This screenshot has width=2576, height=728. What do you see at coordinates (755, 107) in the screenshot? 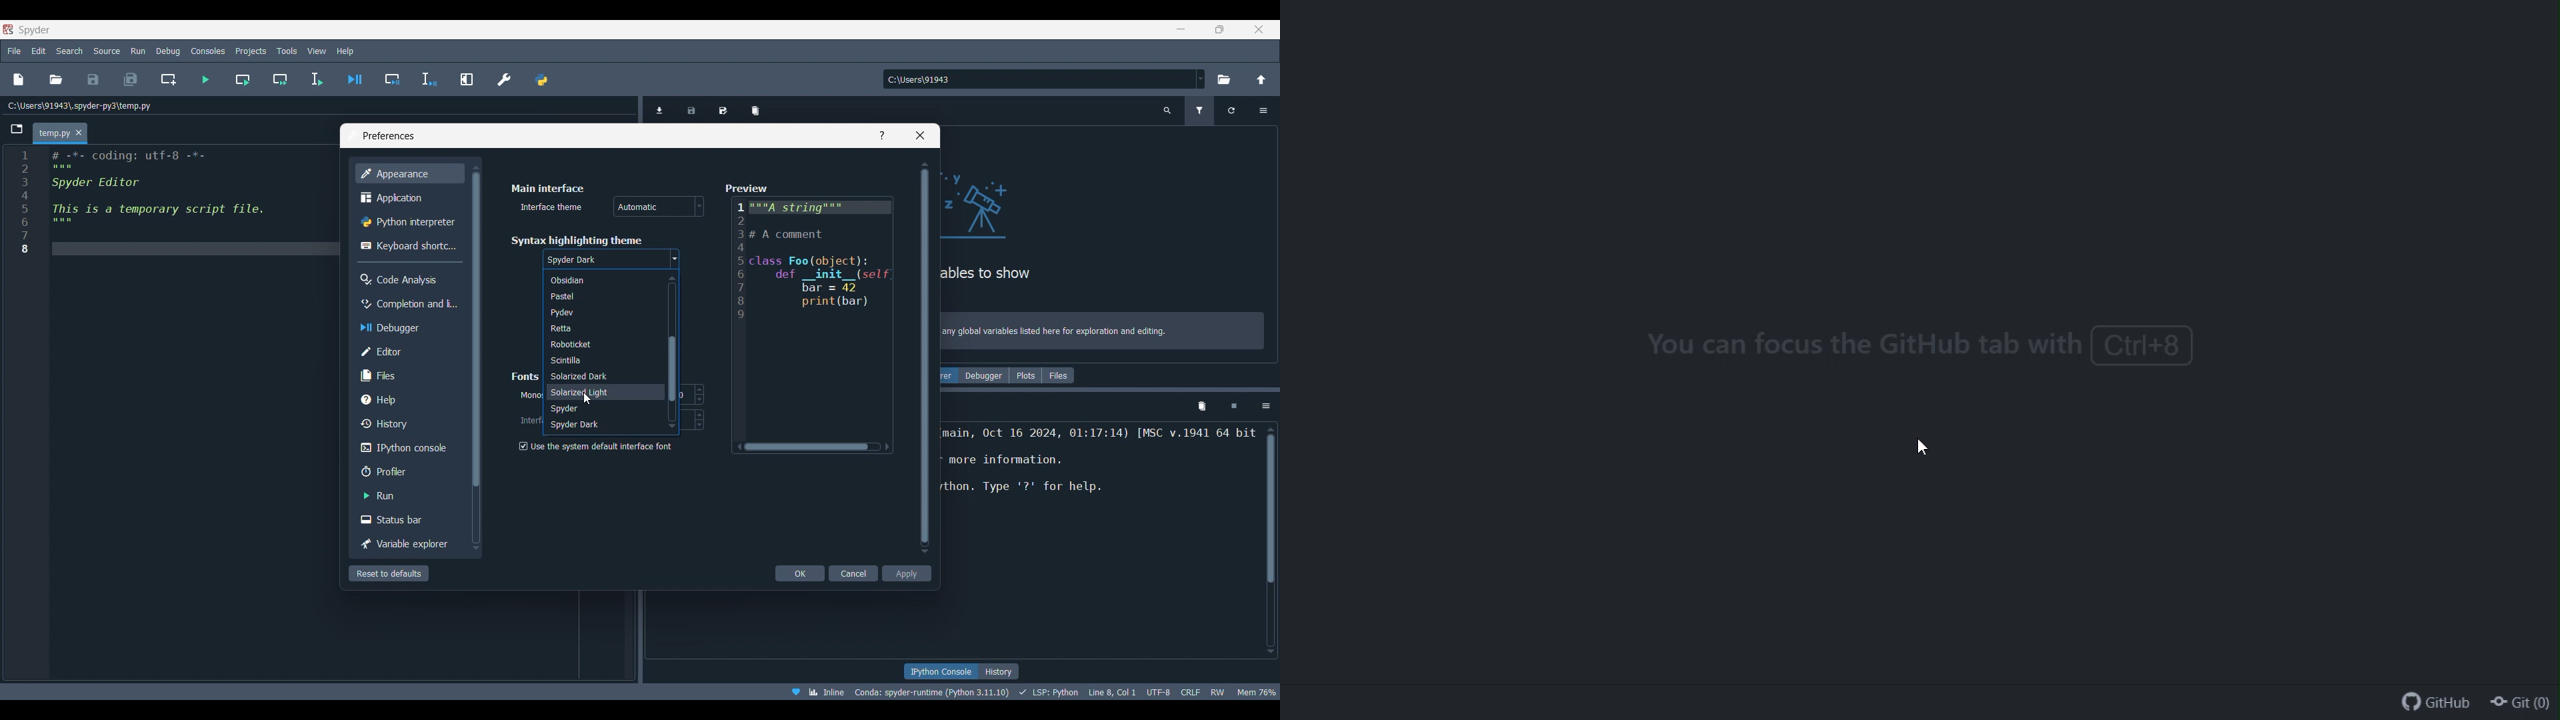
I see `Remove all variables` at bounding box center [755, 107].